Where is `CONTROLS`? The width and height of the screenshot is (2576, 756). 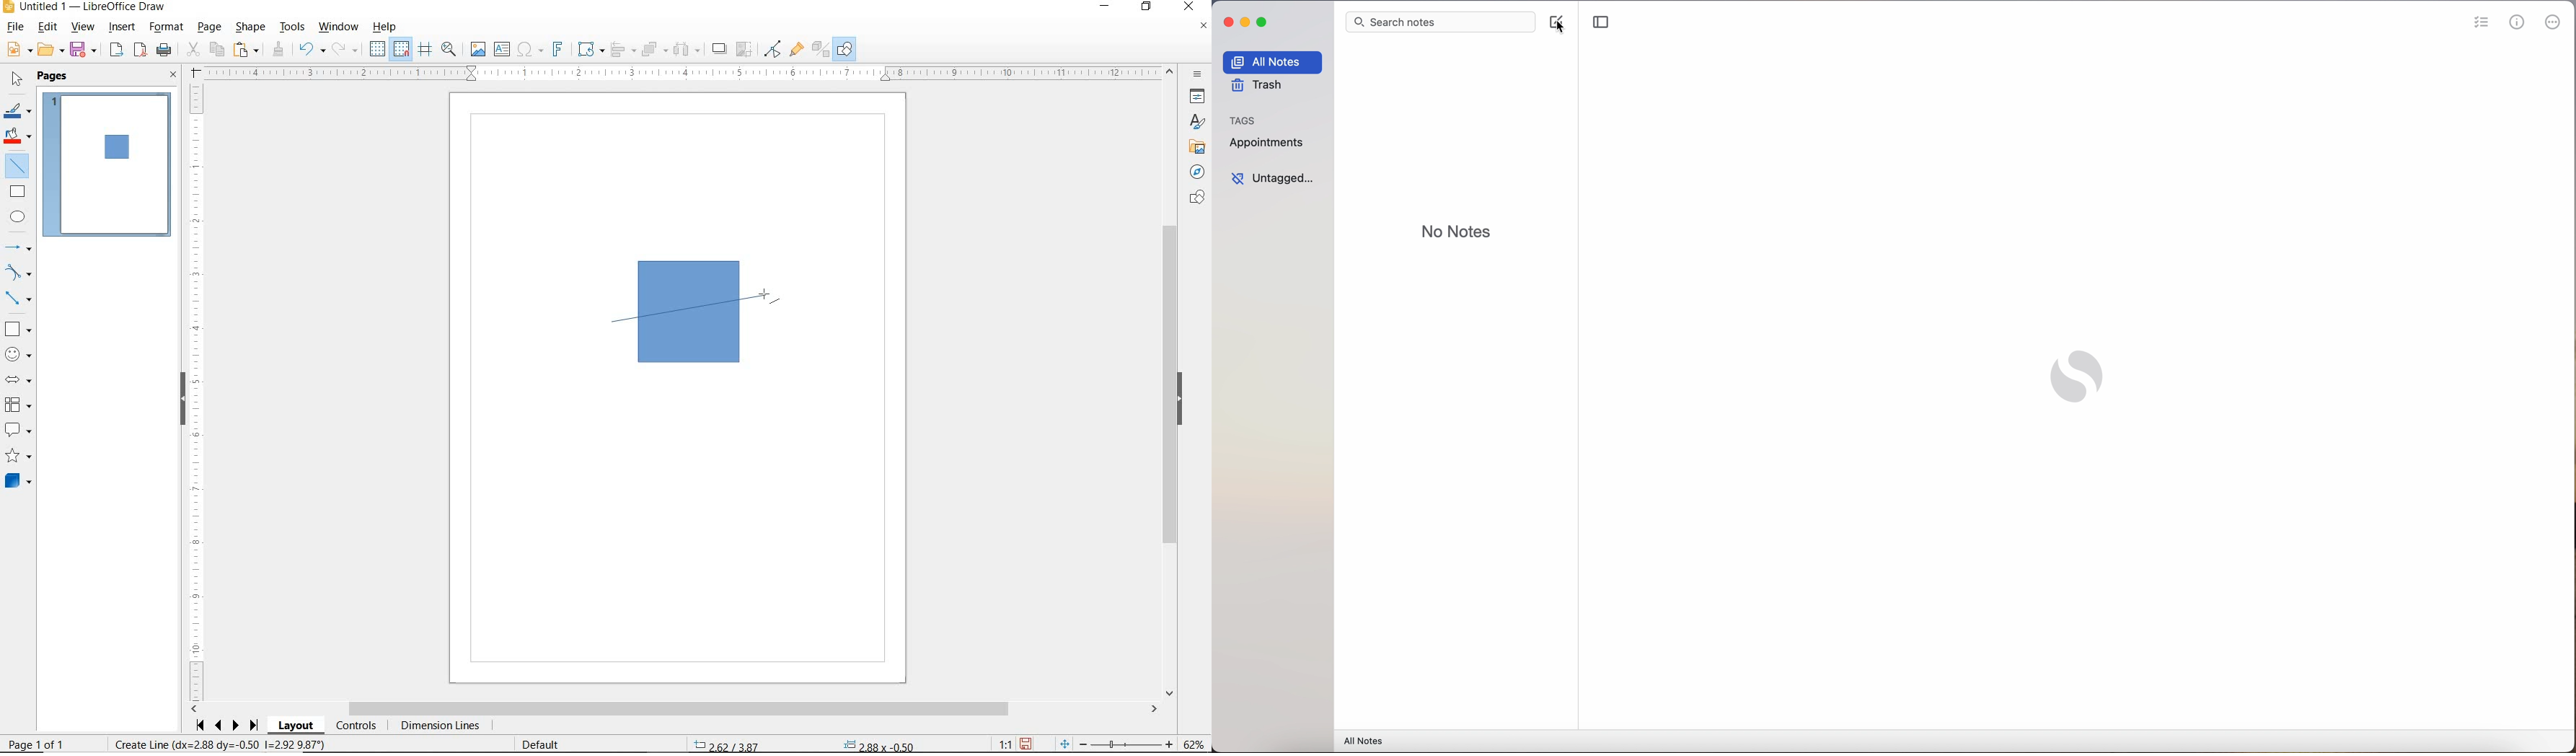 CONTROLS is located at coordinates (356, 726).